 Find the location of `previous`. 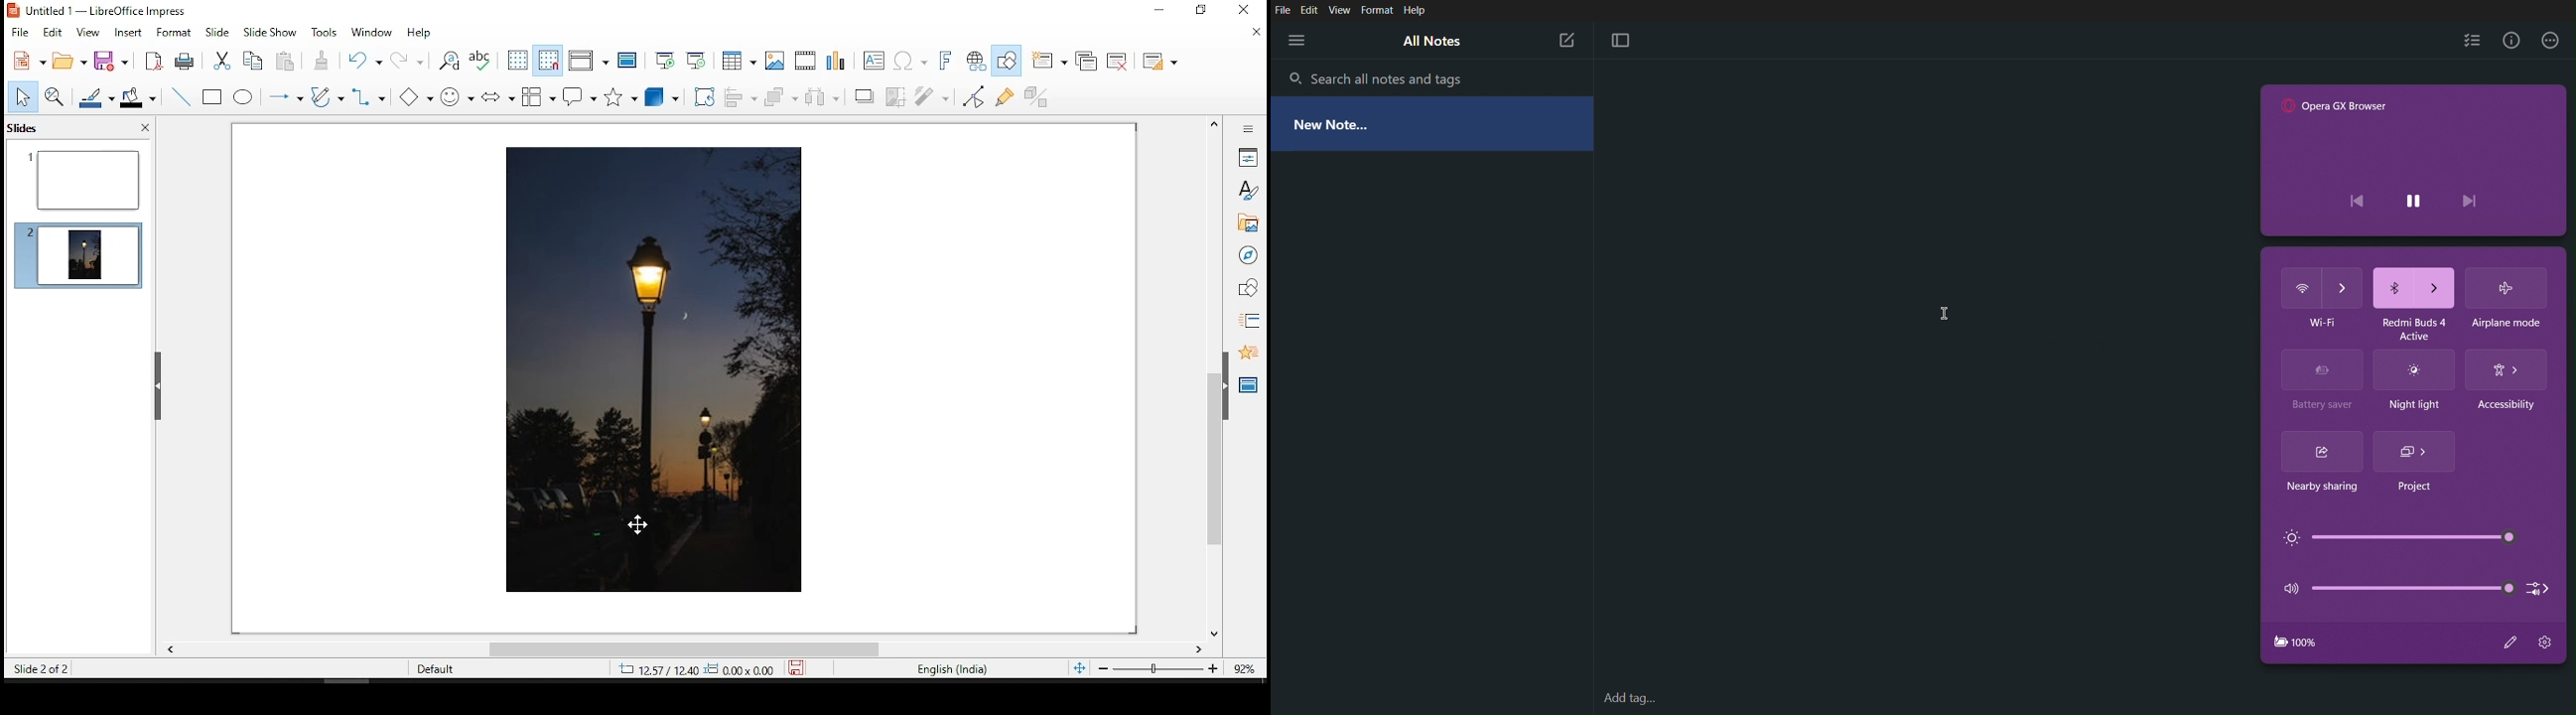

previous is located at coordinates (2361, 202).